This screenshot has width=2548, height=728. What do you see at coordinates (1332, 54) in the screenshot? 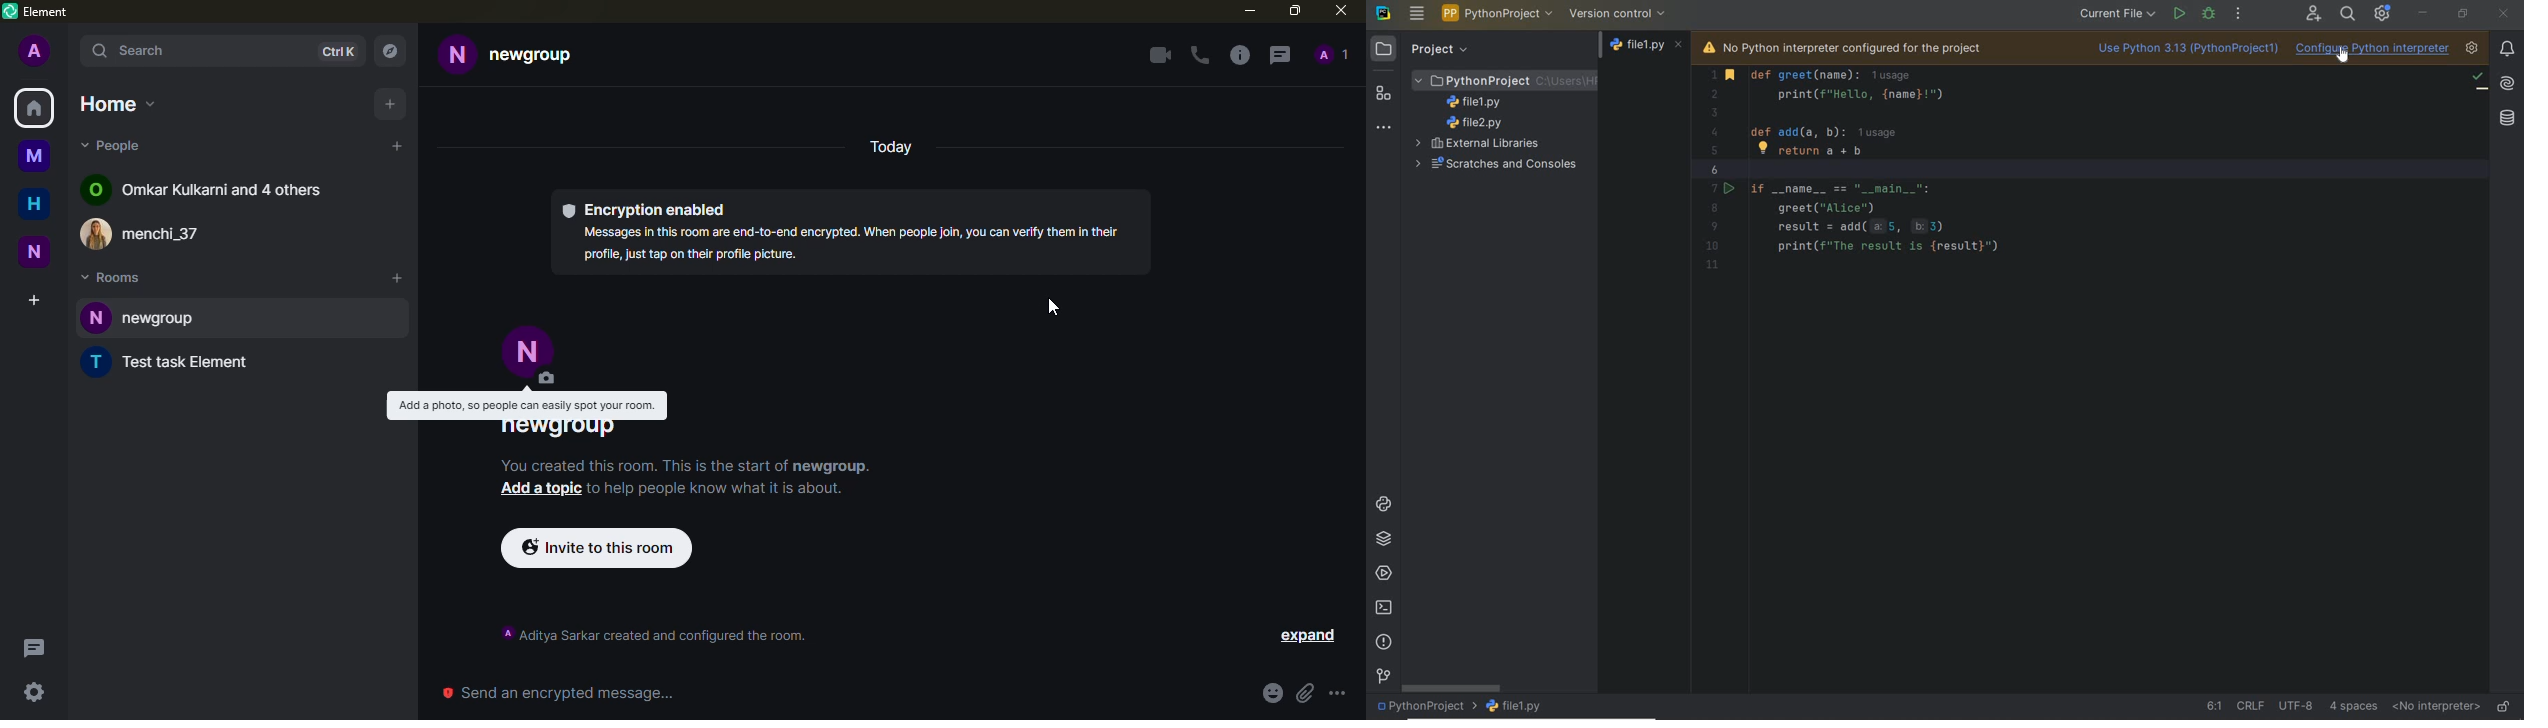
I see `People` at bounding box center [1332, 54].